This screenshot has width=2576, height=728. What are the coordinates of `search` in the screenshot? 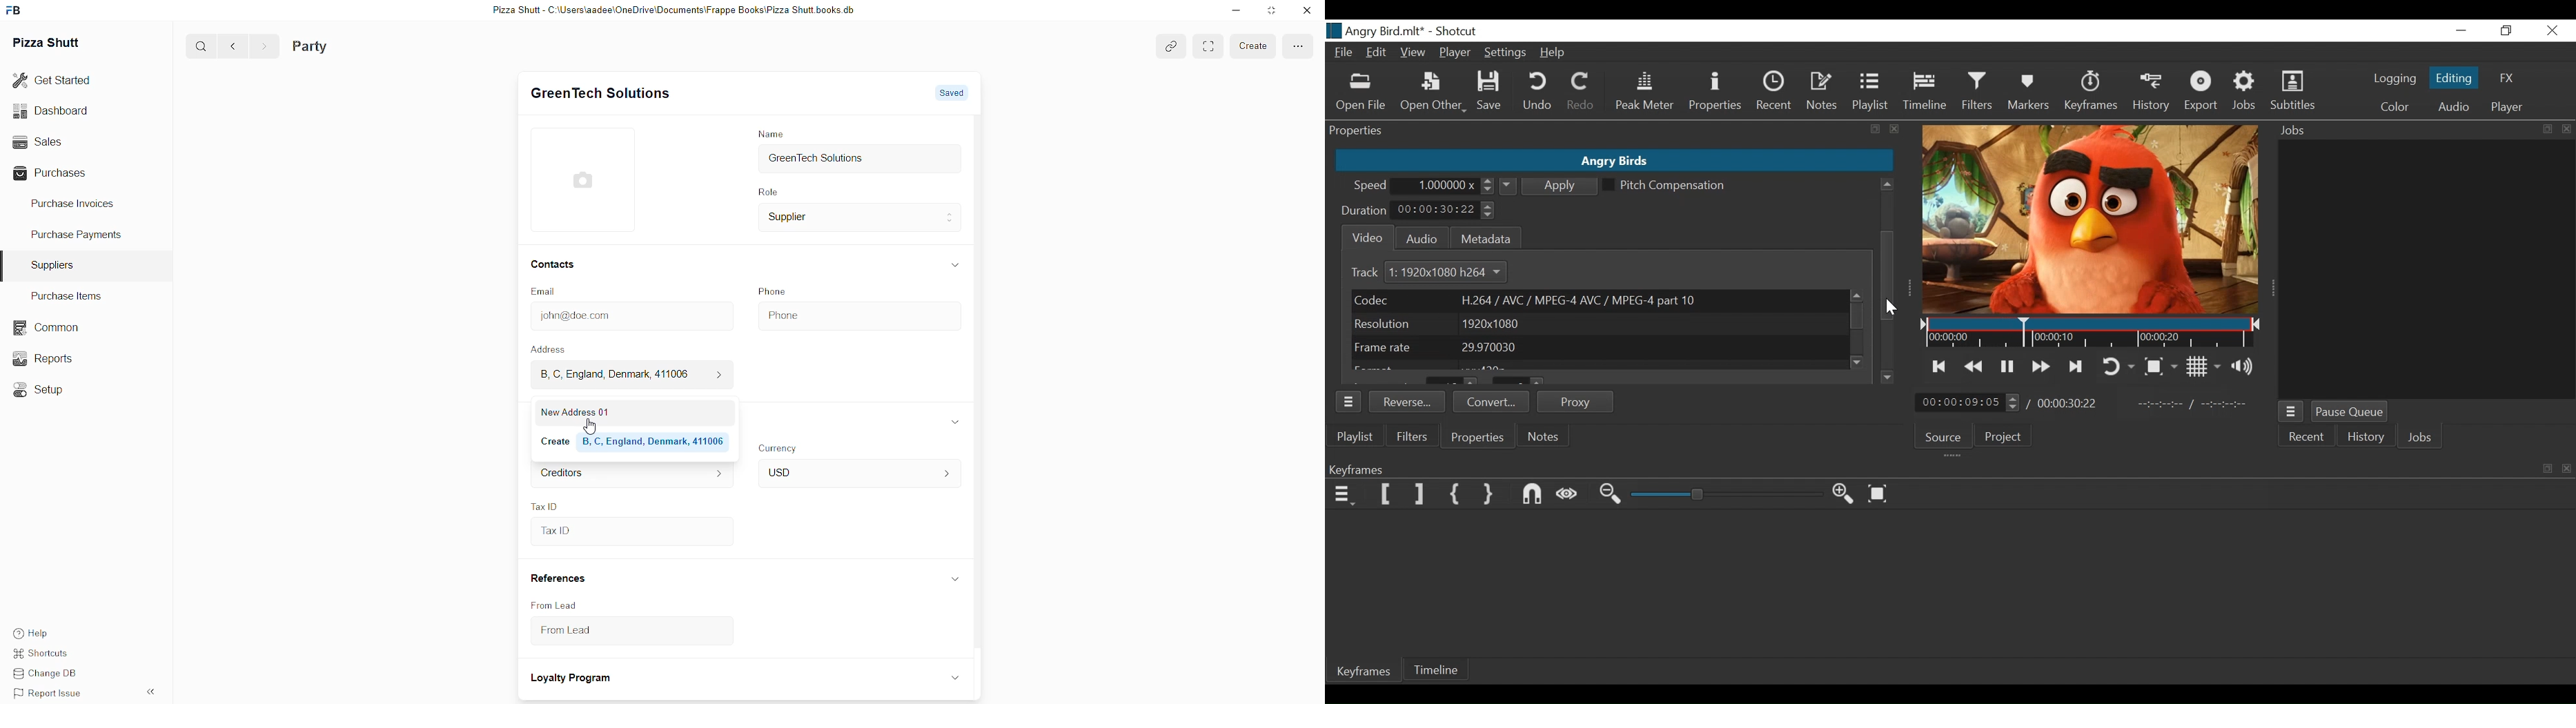 It's located at (196, 47).